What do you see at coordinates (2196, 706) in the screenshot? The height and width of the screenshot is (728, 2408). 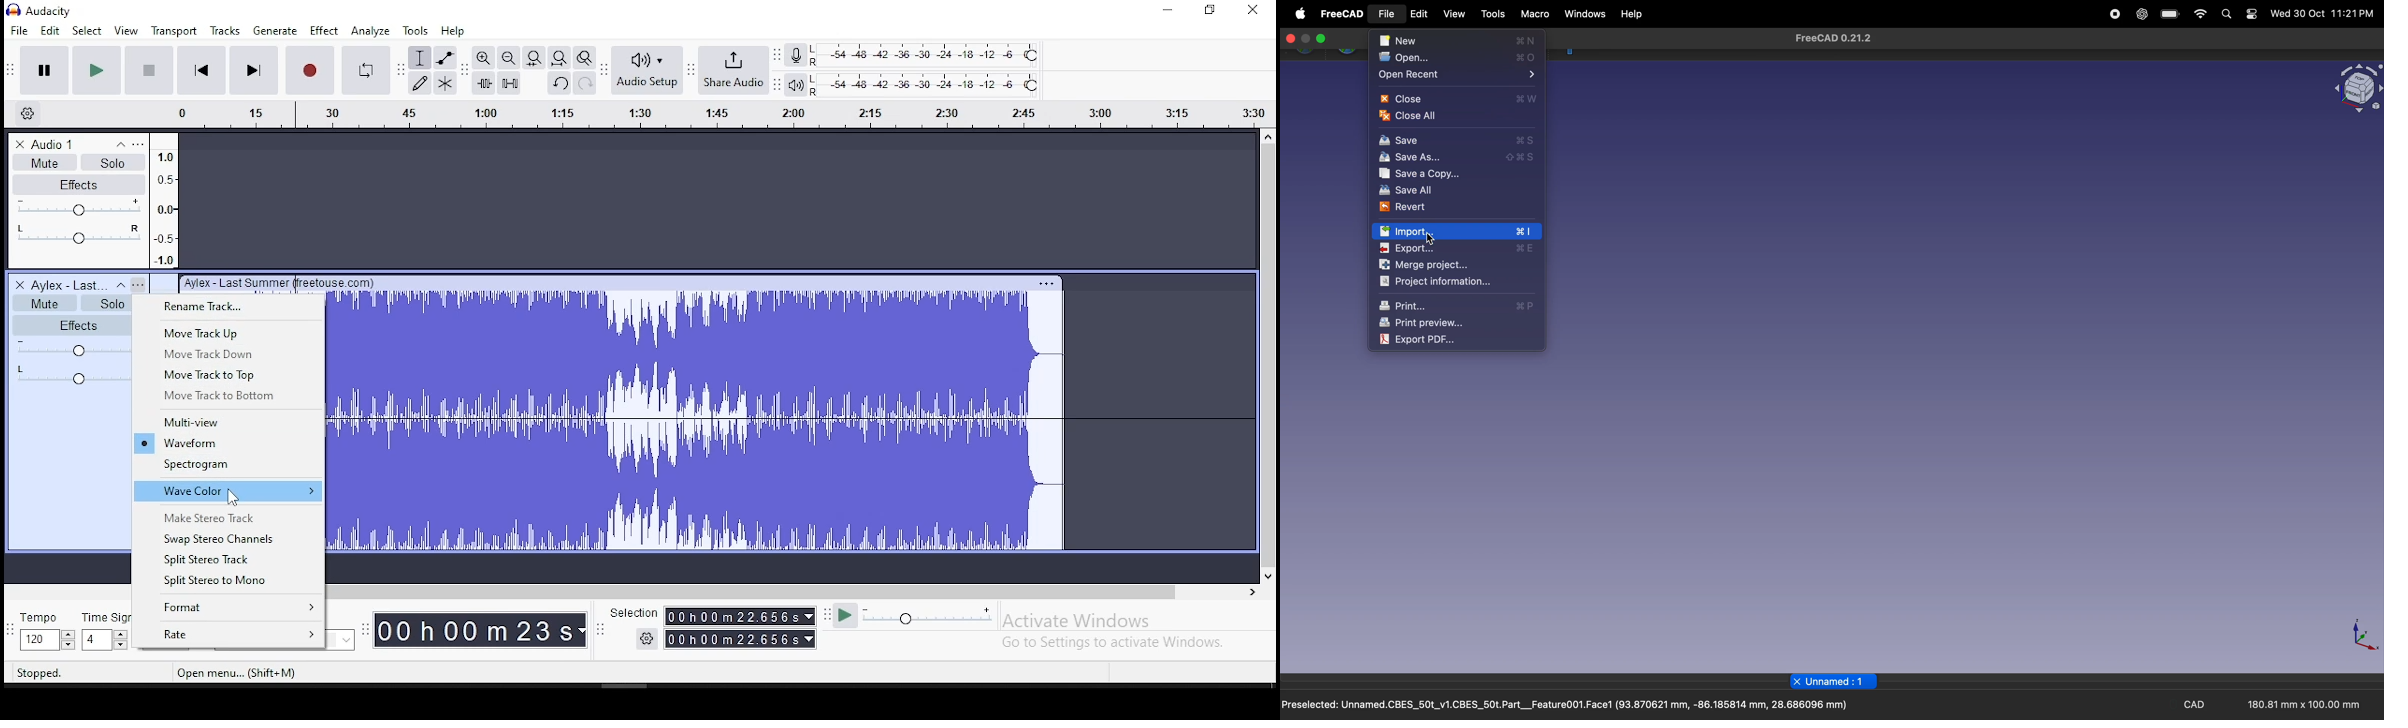 I see `CAD` at bounding box center [2196, 706].